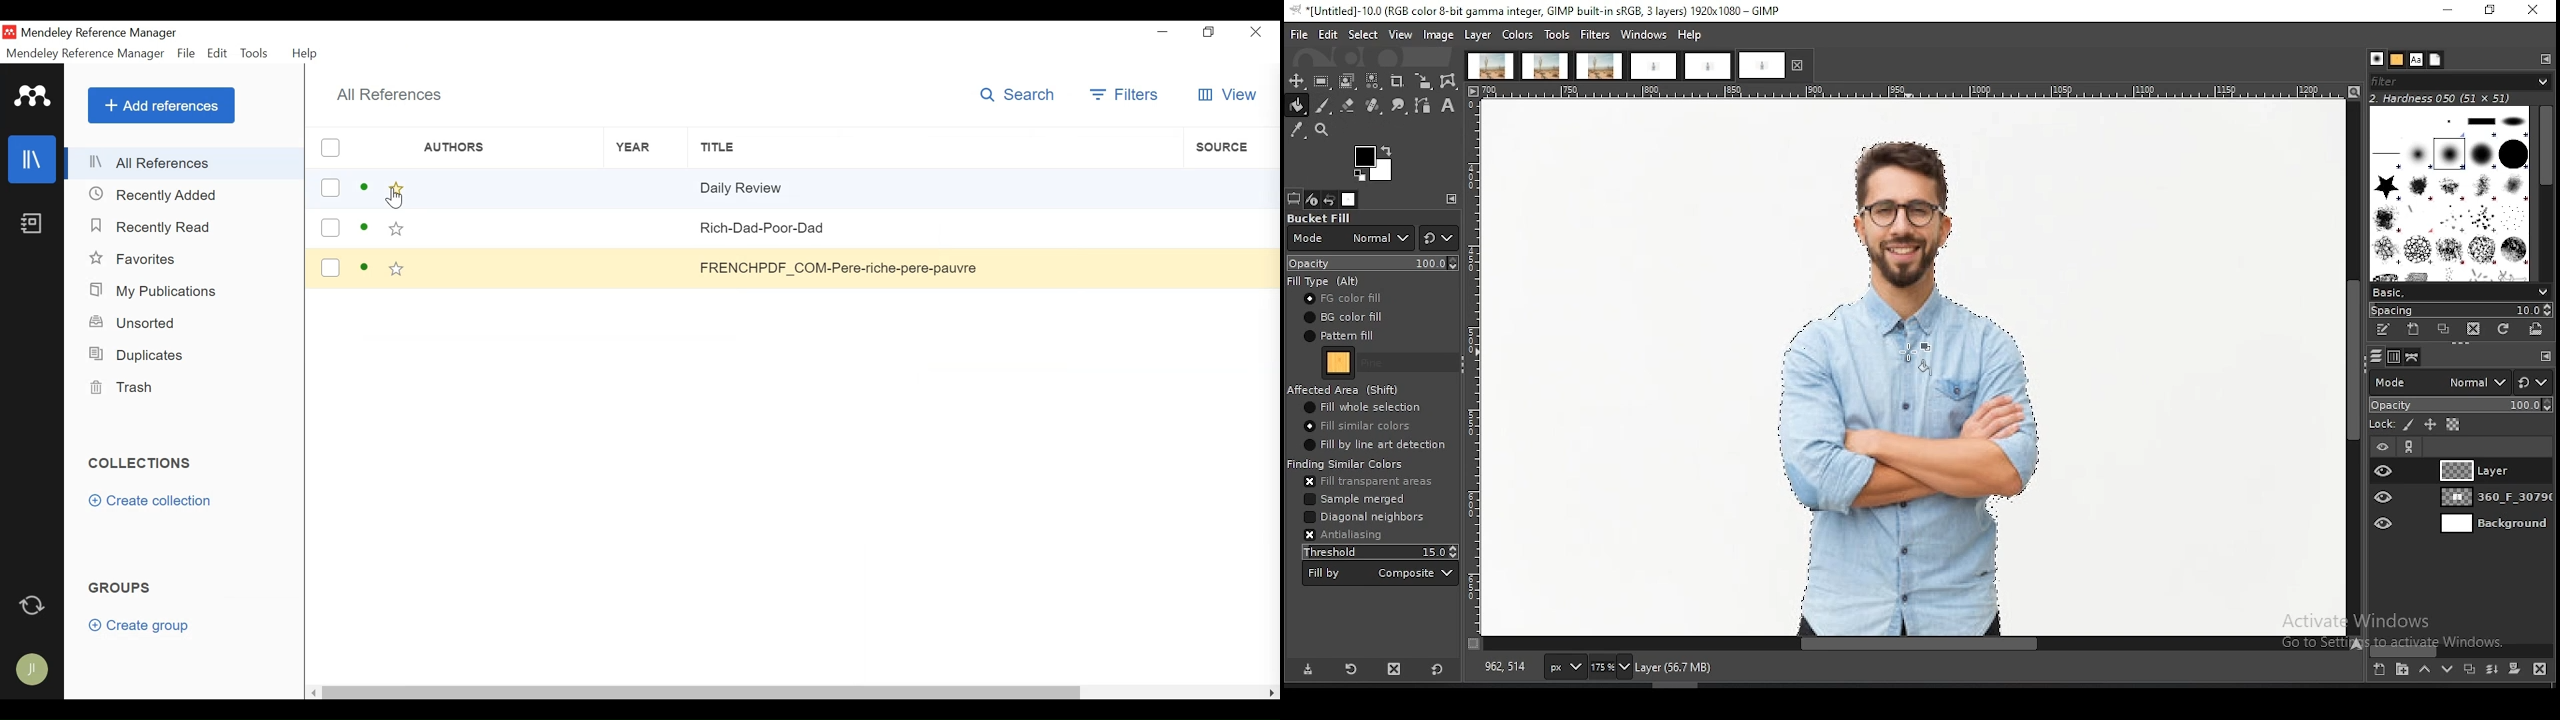 The height and width of the screenshot is (728, 2576). Describe the element at coordinates (1369, 483) in the screenshot. I see `fill transperent areas` at that location.